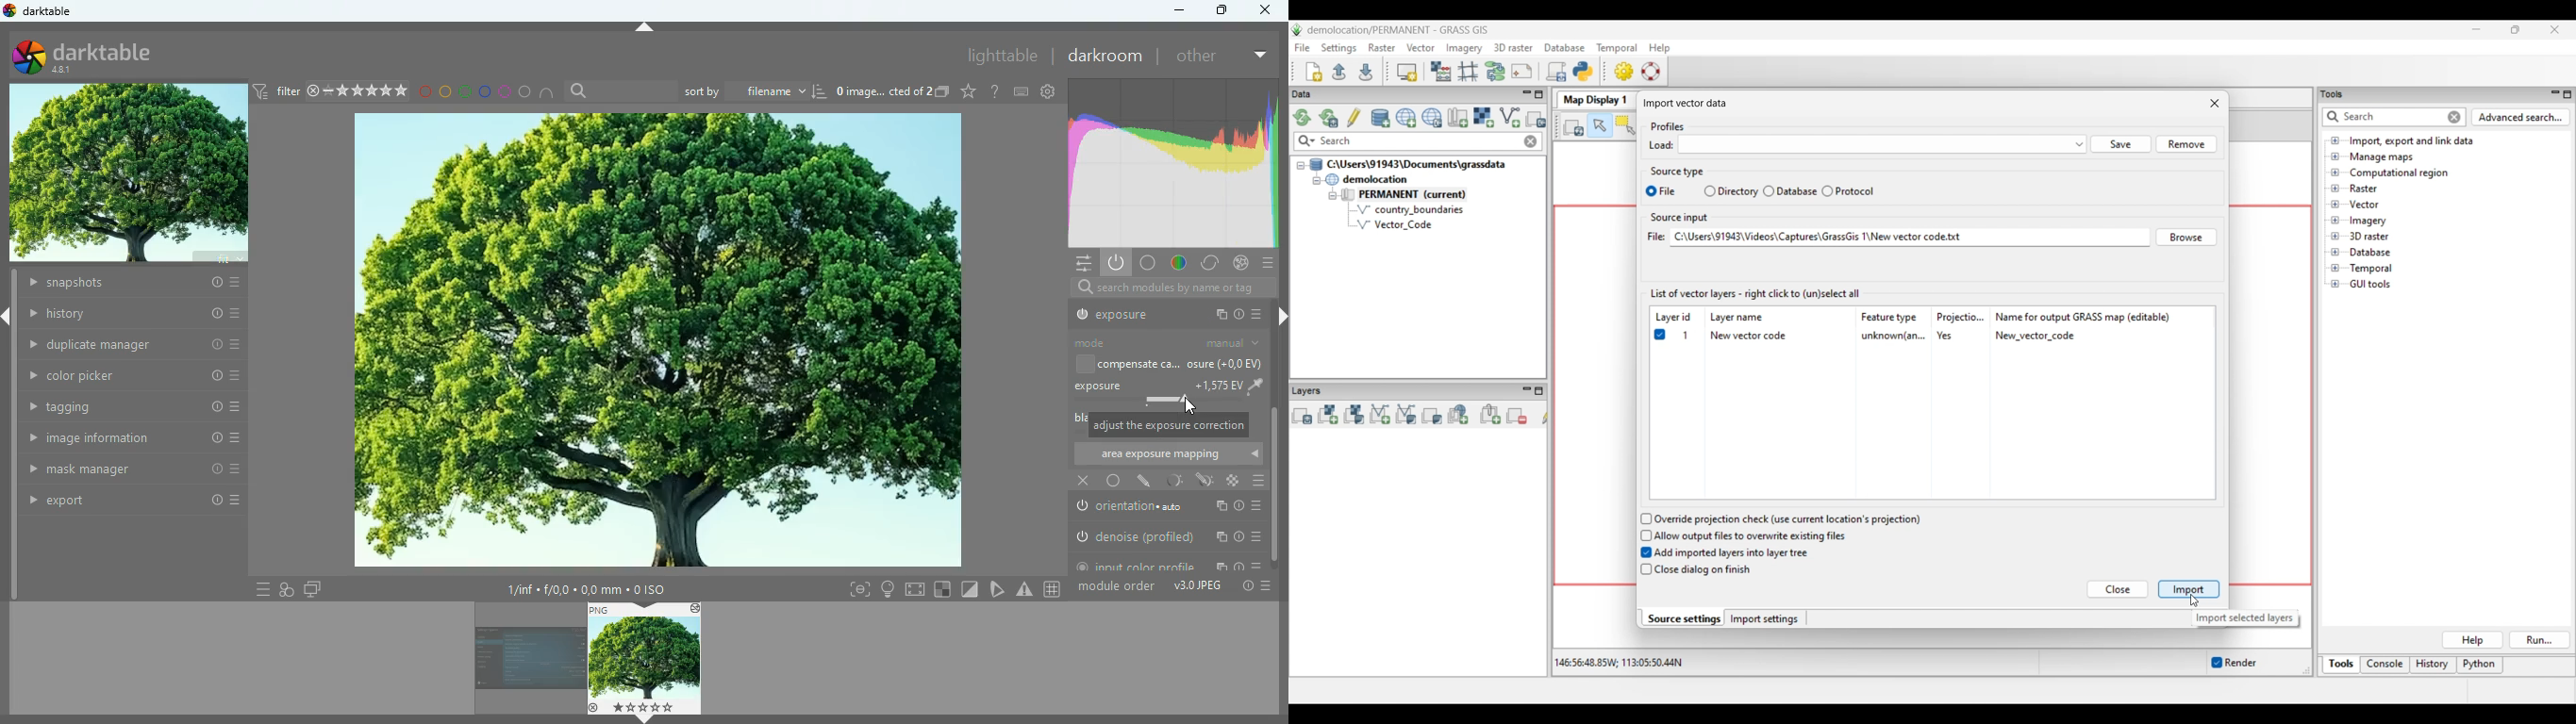 The width and height of the screenshot is (2576, 728). I want to click on history, so click(126, 284).